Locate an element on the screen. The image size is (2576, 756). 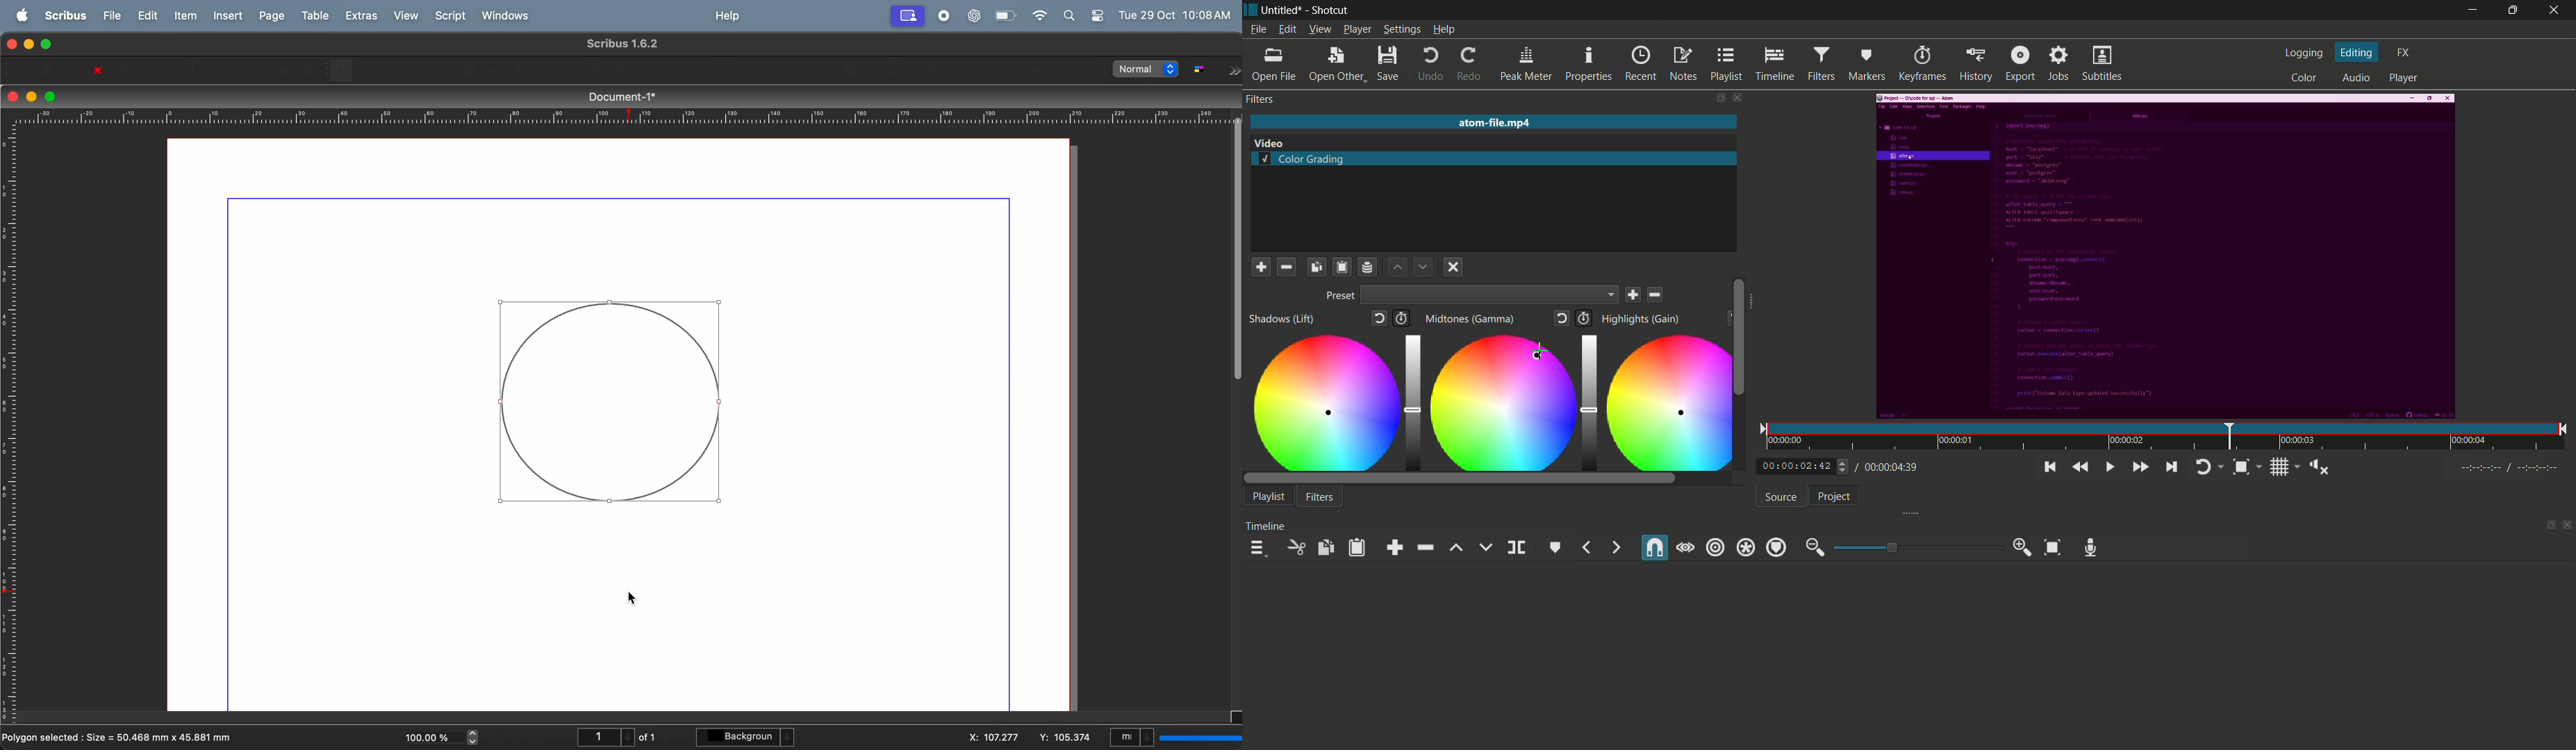
paste is located at coordinates (1360, 547).